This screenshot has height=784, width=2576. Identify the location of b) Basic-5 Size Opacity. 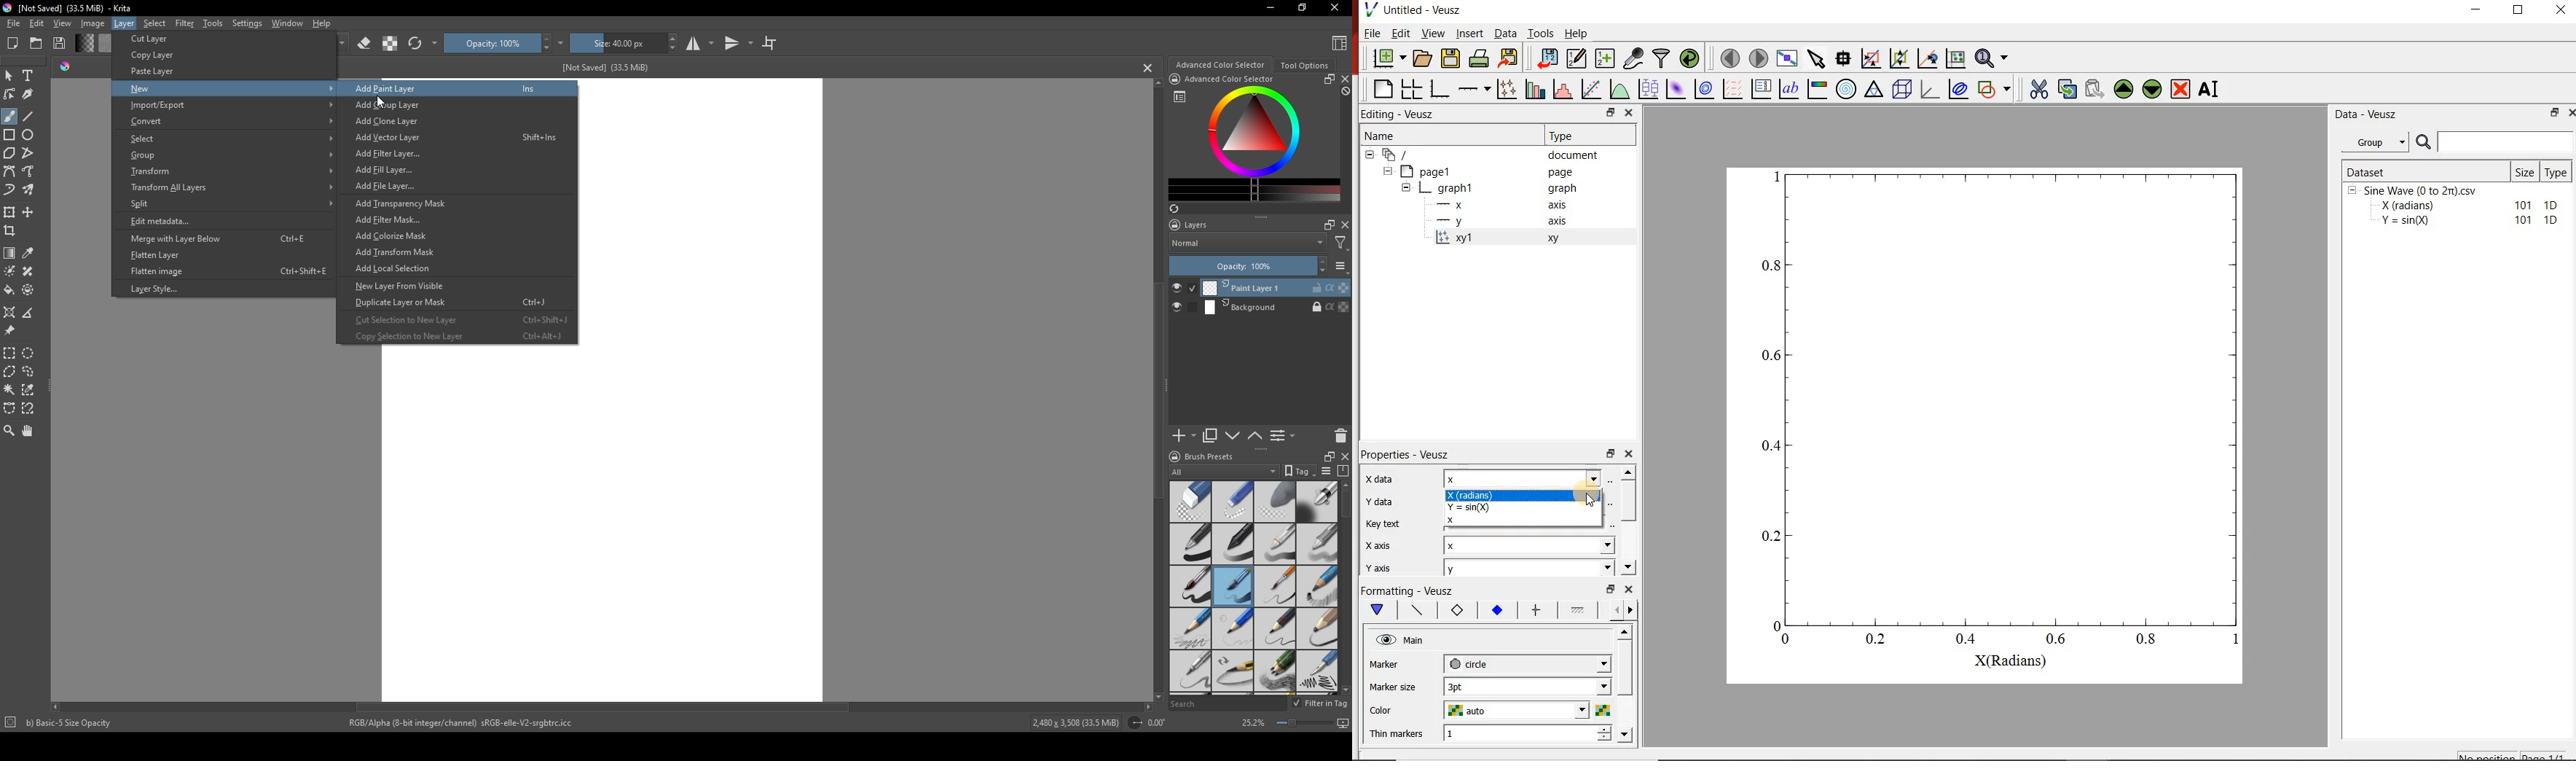
(72, 723).